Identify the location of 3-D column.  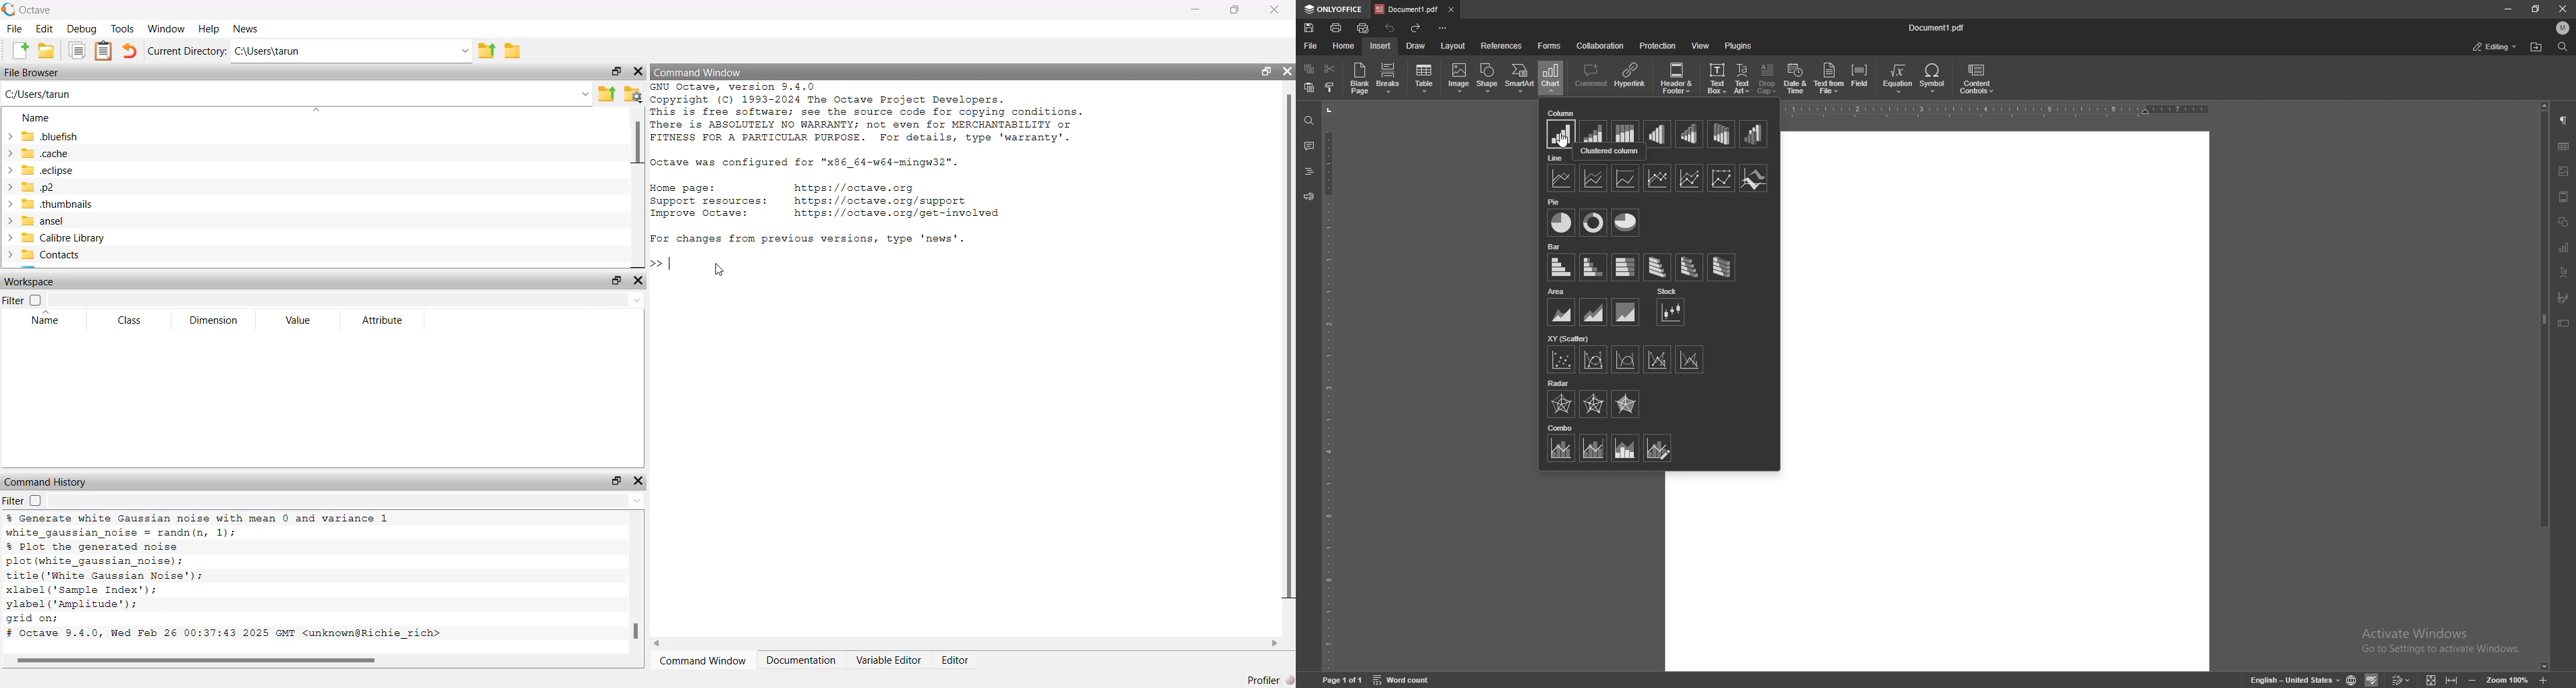
(1754, 134).